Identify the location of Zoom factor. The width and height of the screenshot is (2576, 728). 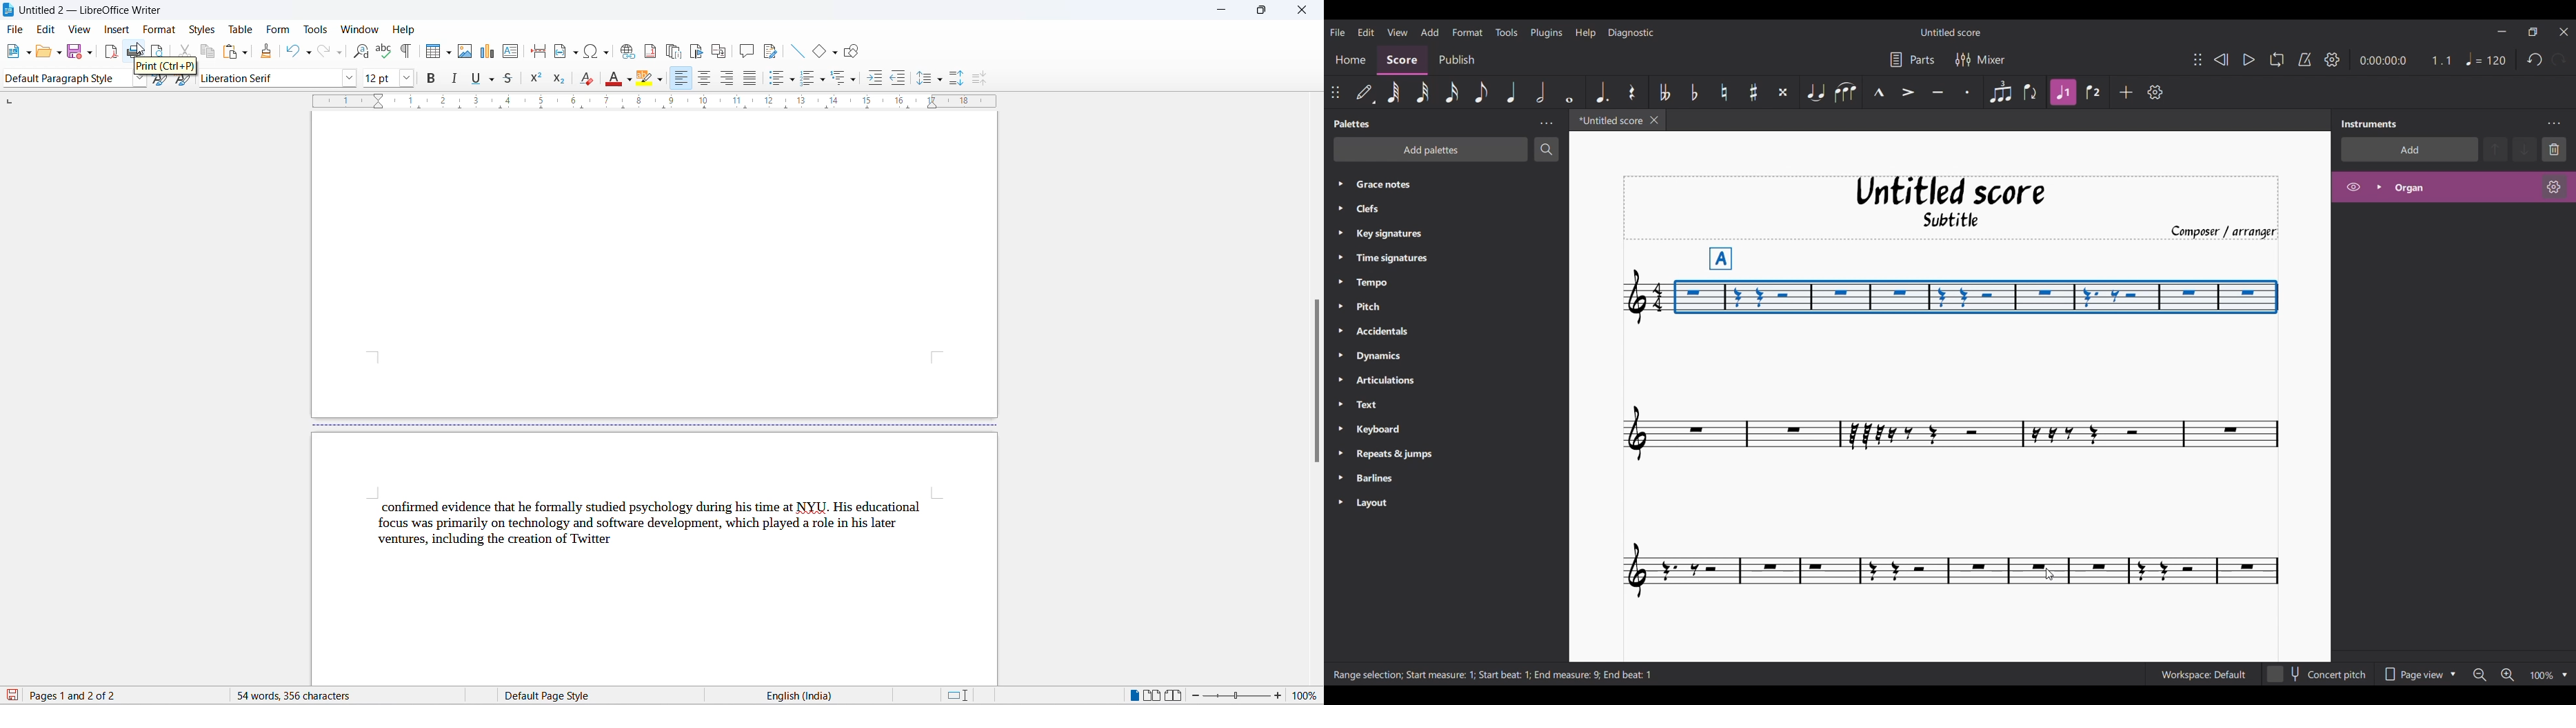
(2543, 676).